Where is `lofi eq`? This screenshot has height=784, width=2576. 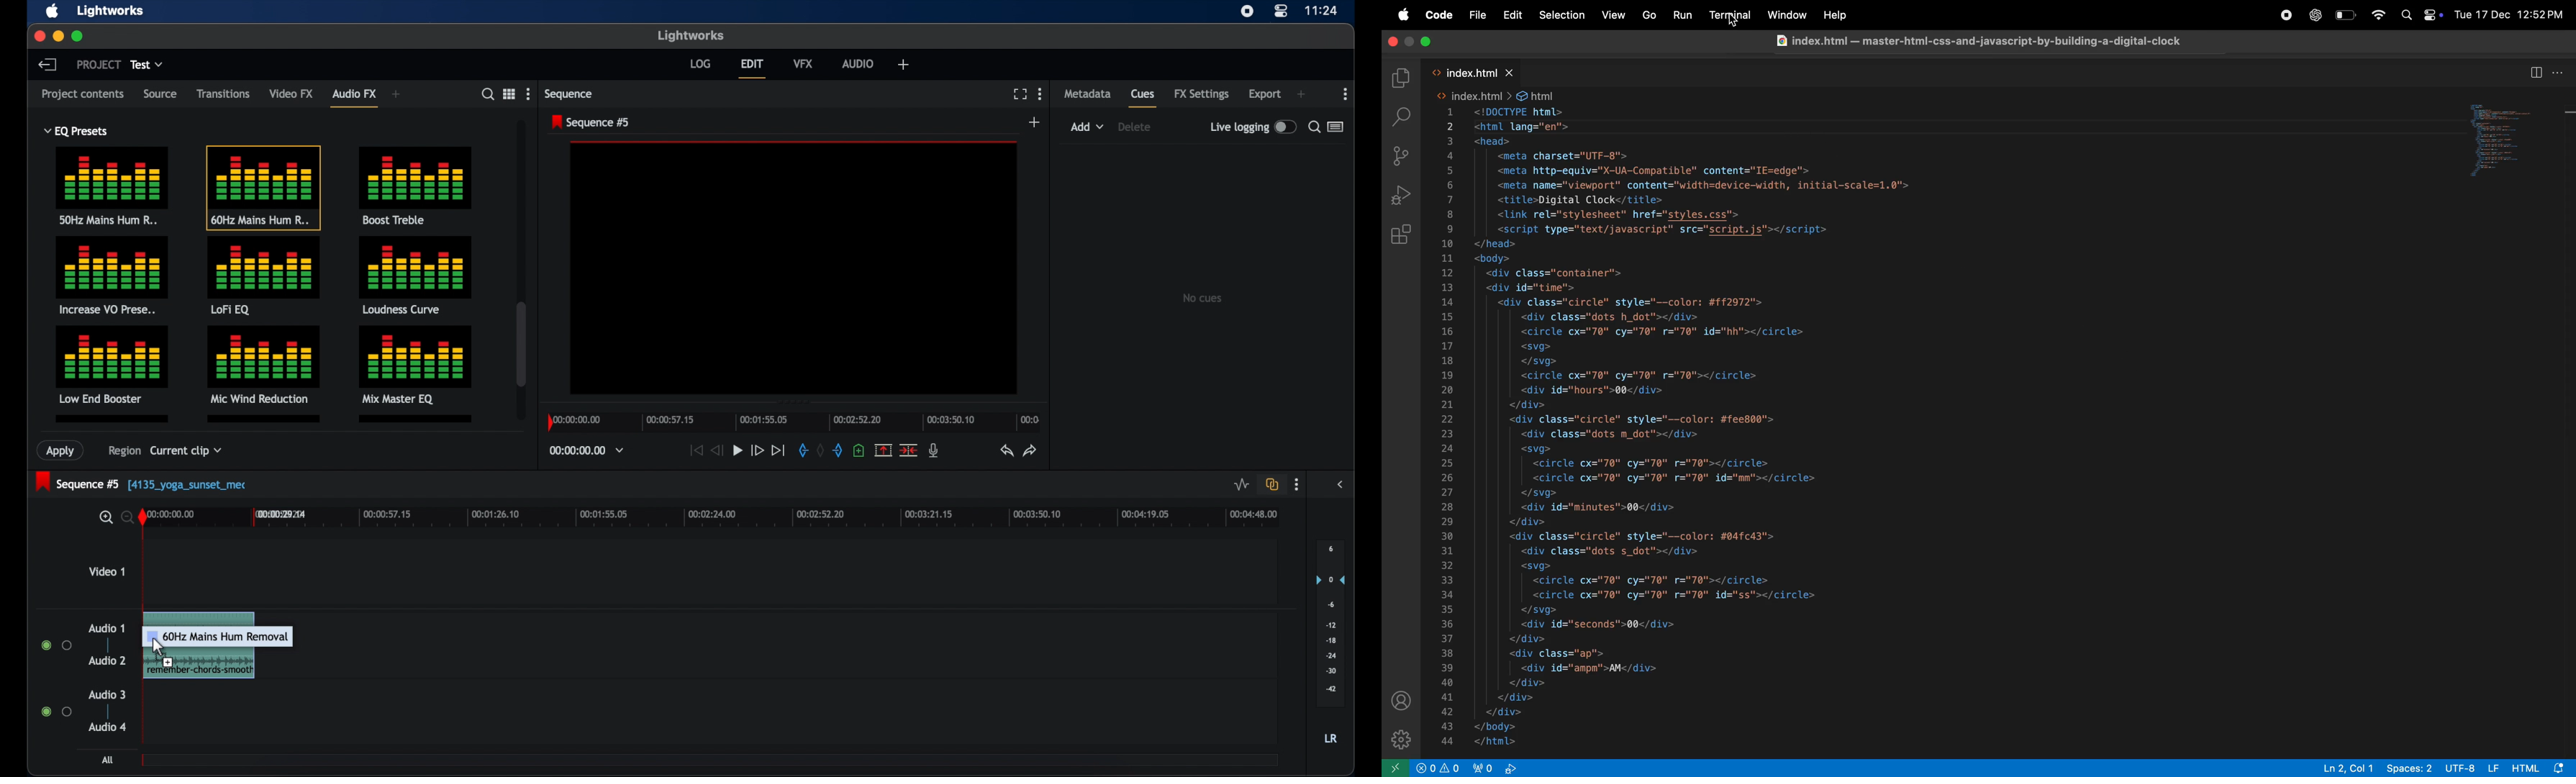 lofi eq is located at coordinates (264, 276).